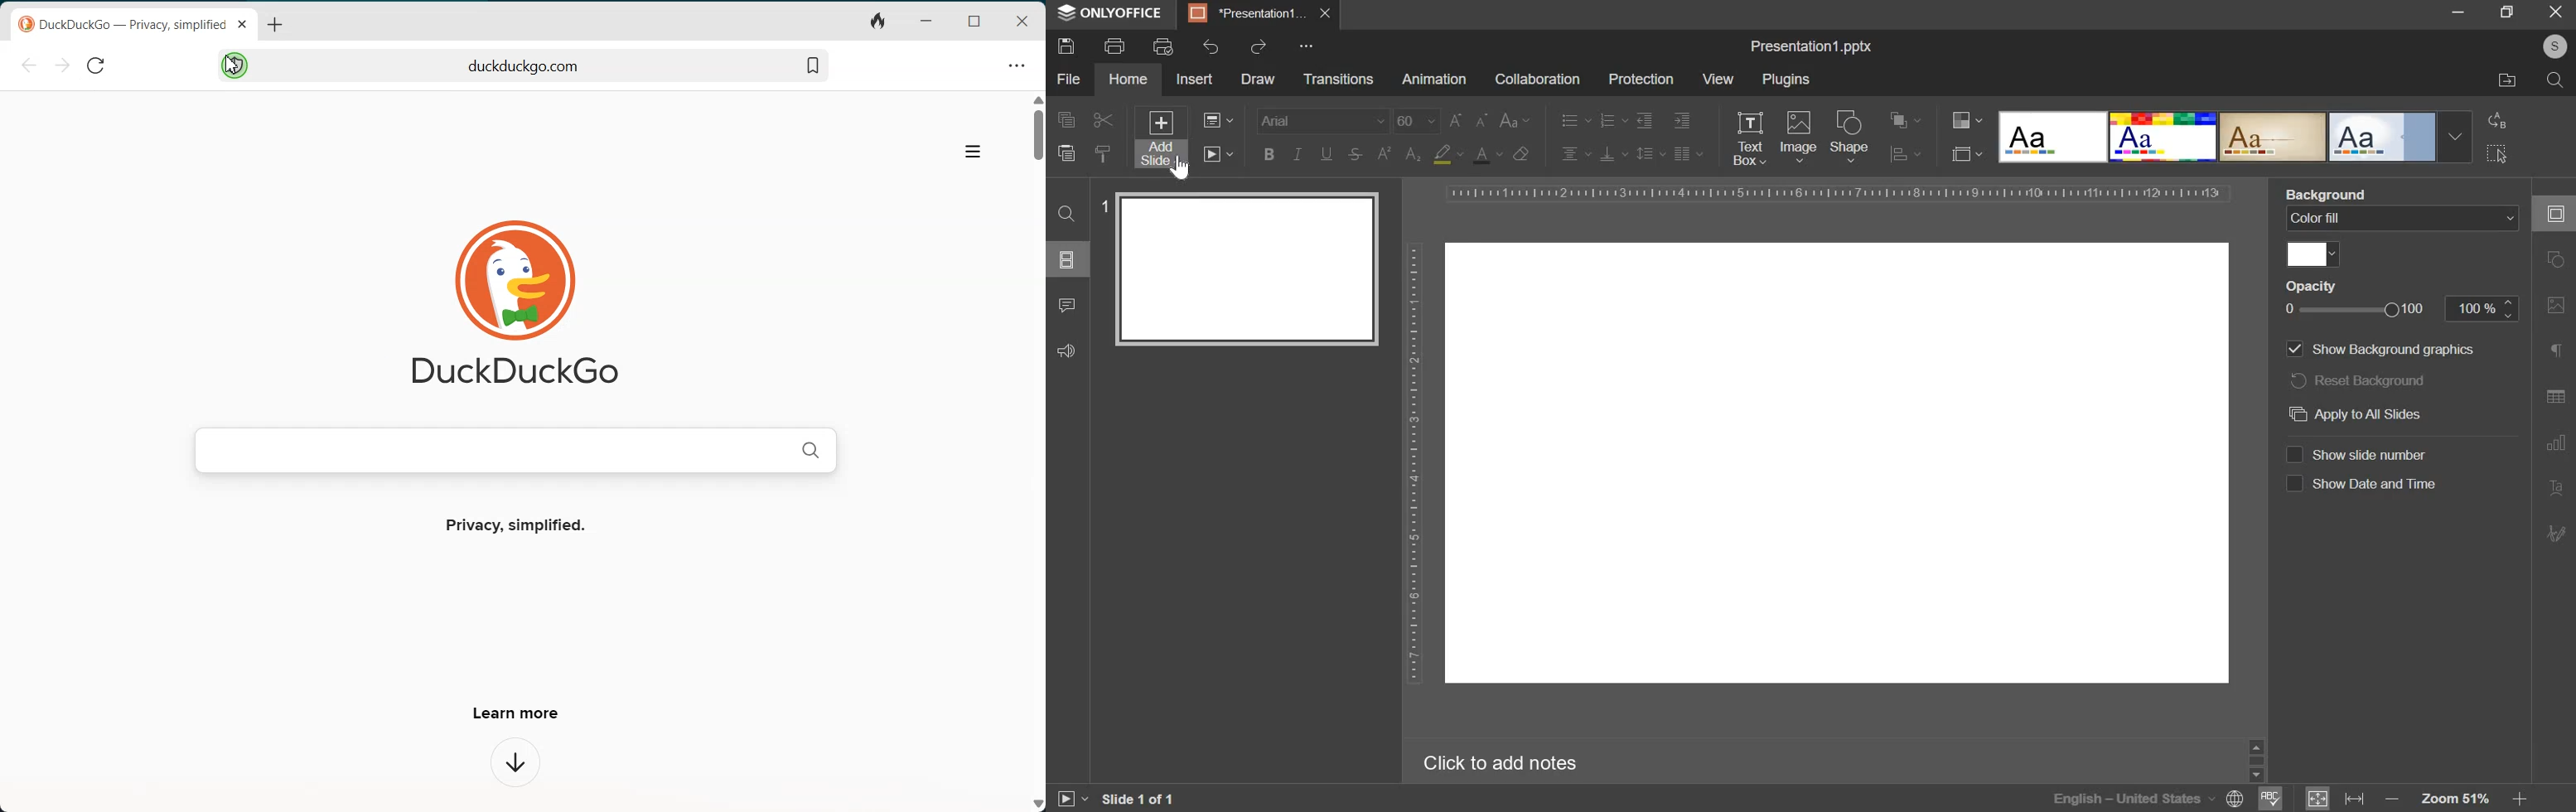 The height and width of the screenshot is (812, 2576). What do you see at coordinates (1786, 80) in the screenshot?
I see `plugins` at bounding box center [1786, 80].